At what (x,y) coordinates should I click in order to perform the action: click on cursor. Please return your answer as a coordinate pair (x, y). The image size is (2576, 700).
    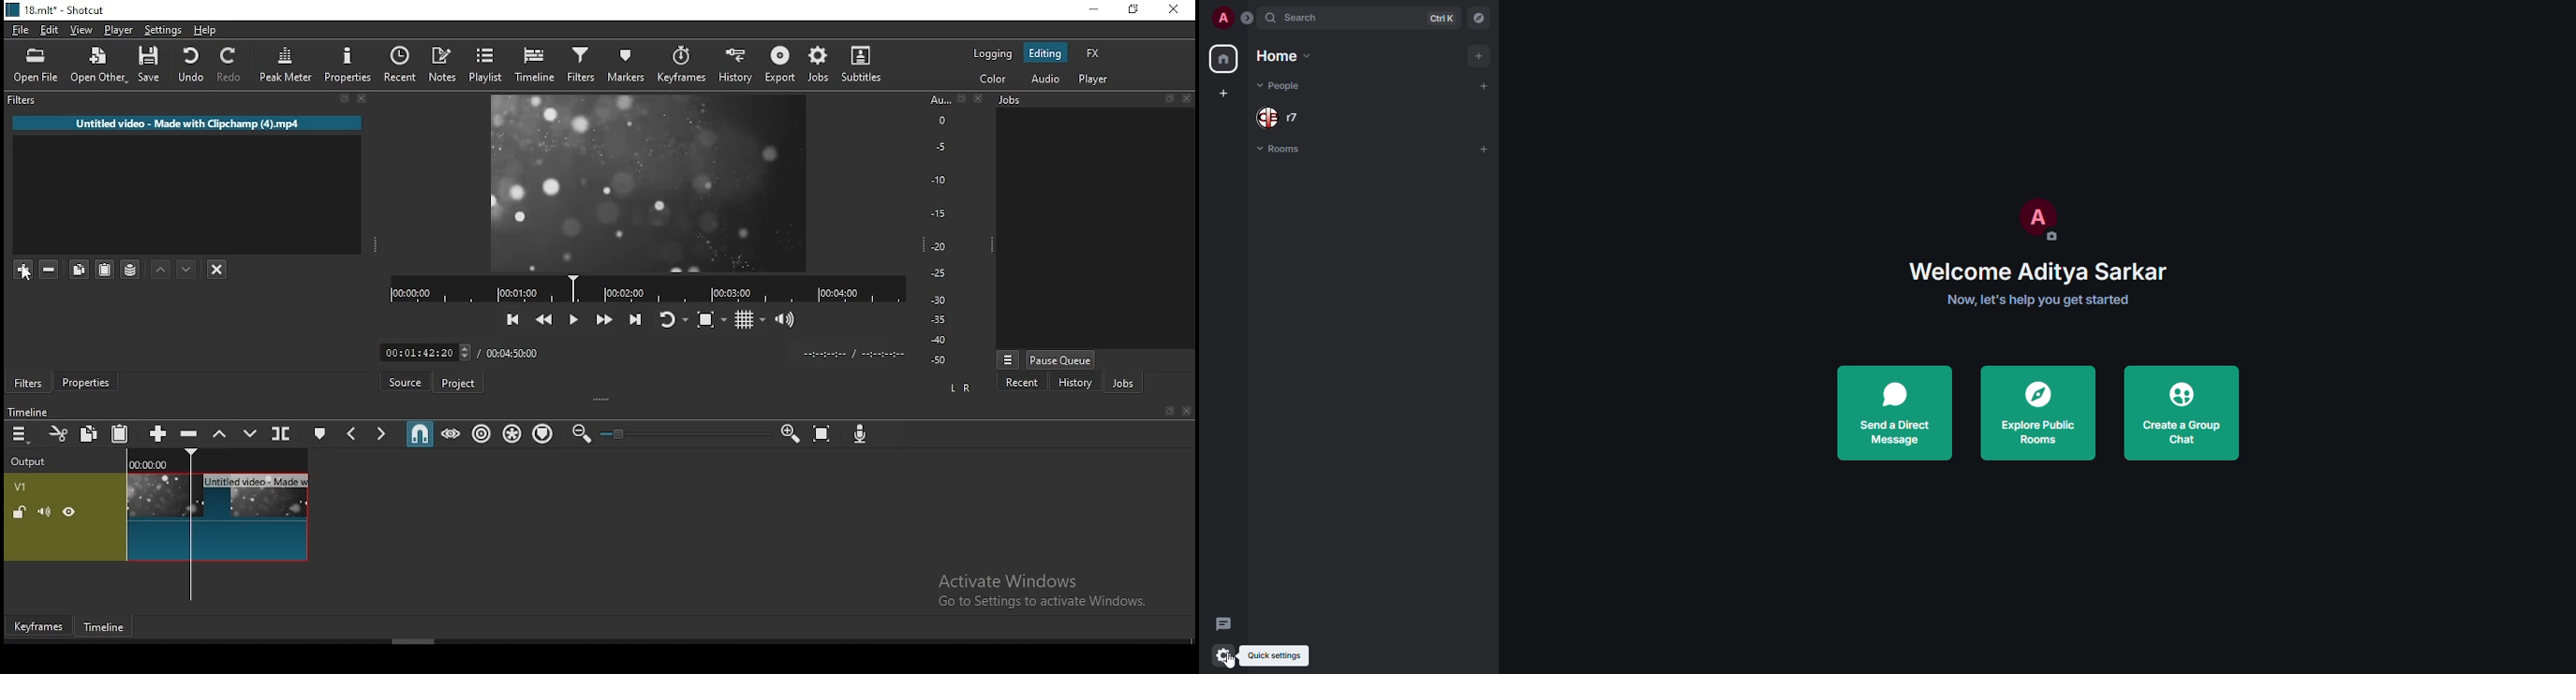
    Looking at the image, I should click on (1231, 661).